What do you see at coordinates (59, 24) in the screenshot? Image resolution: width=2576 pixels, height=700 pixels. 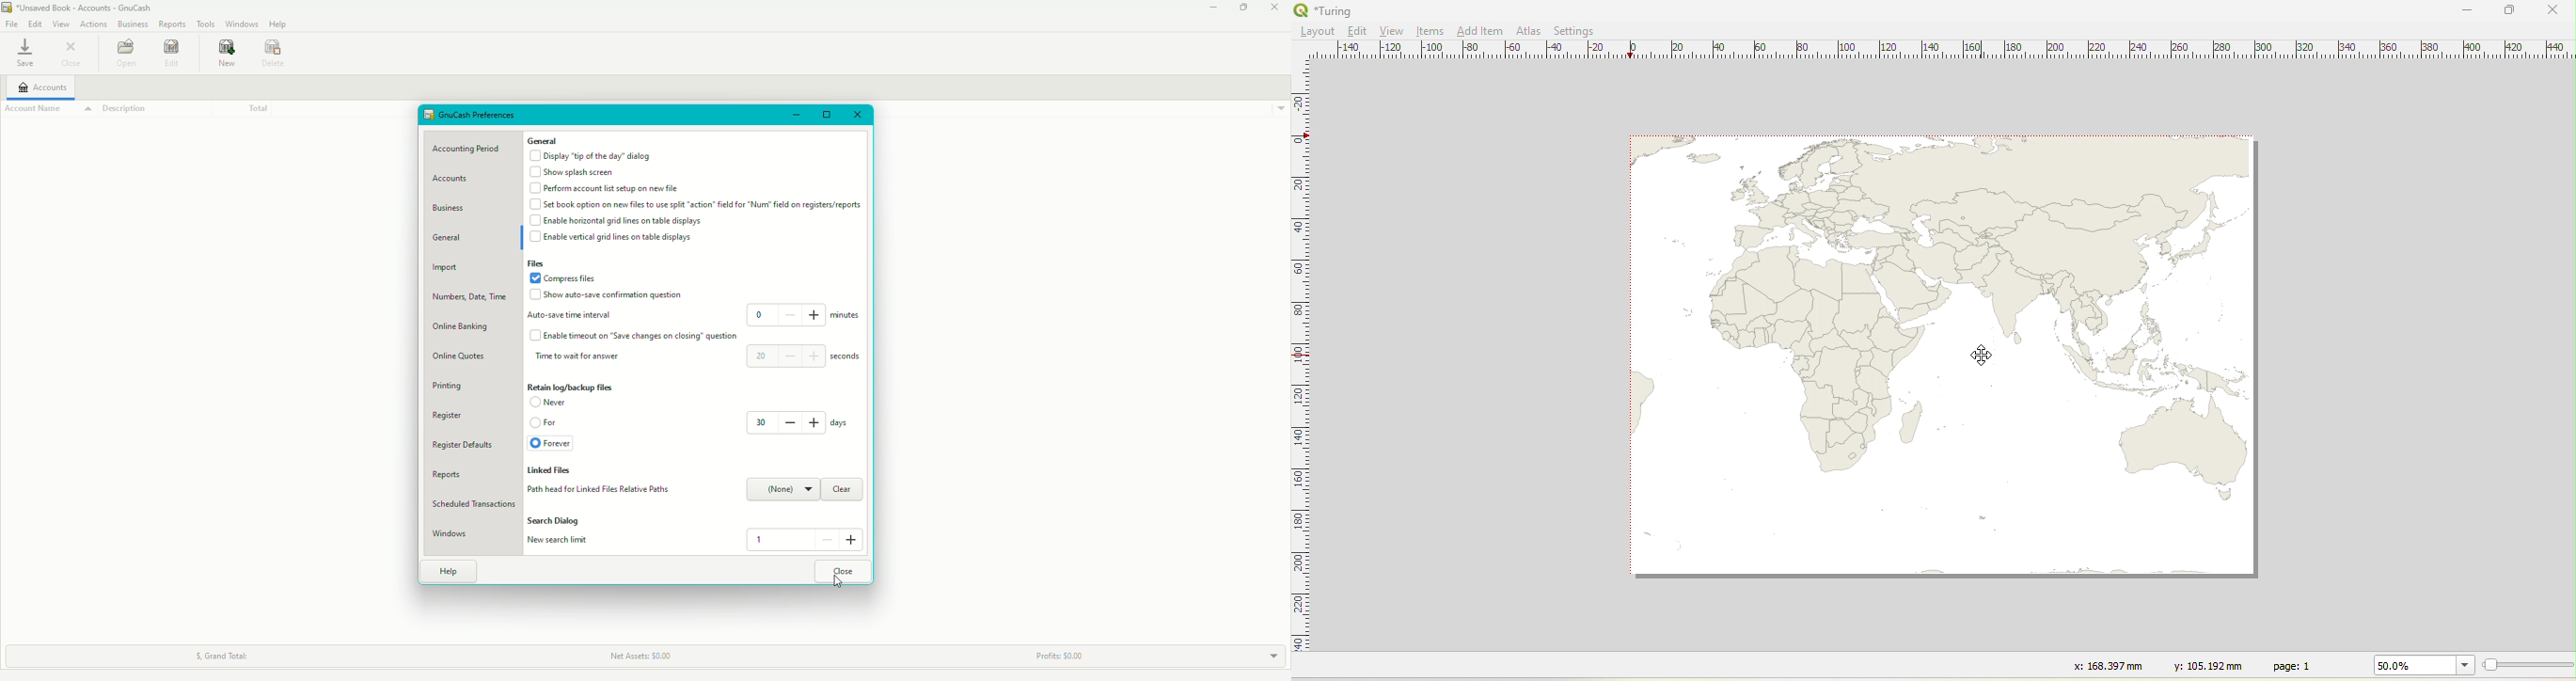 I see `View` at bounding box center [59, 24].